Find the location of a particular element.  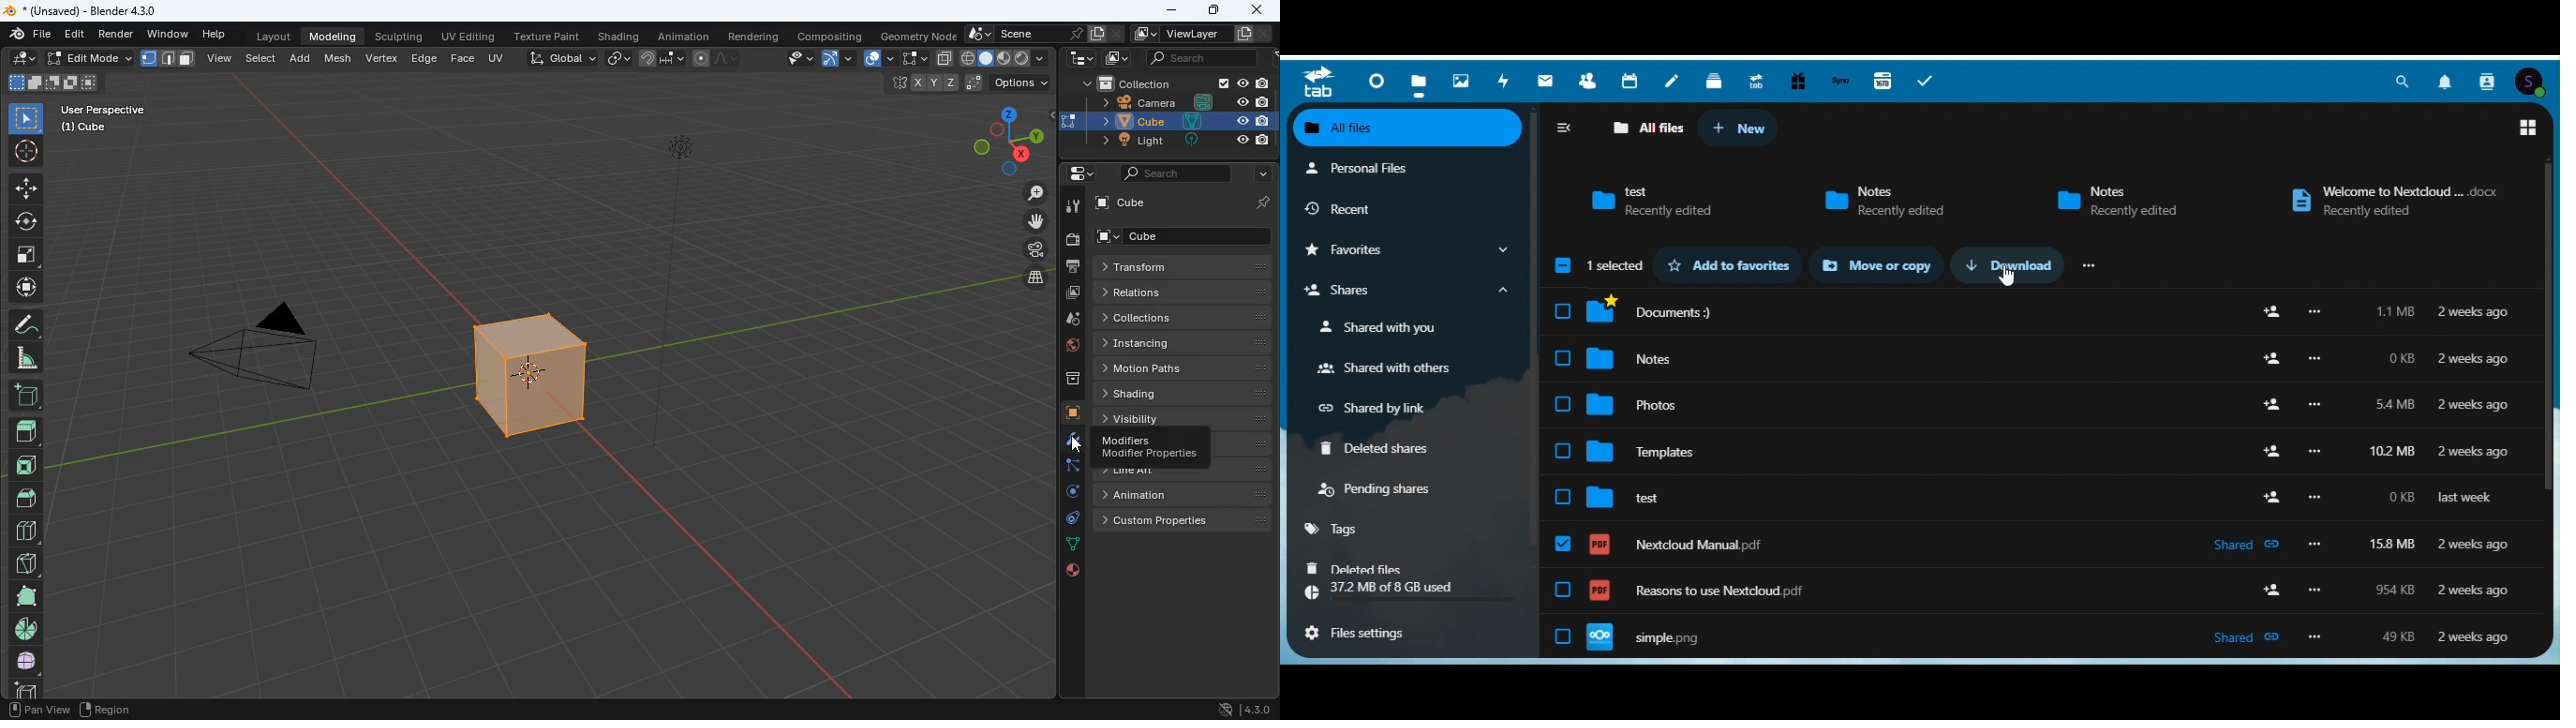

Move or copy is located at coordinates (1881, 266).